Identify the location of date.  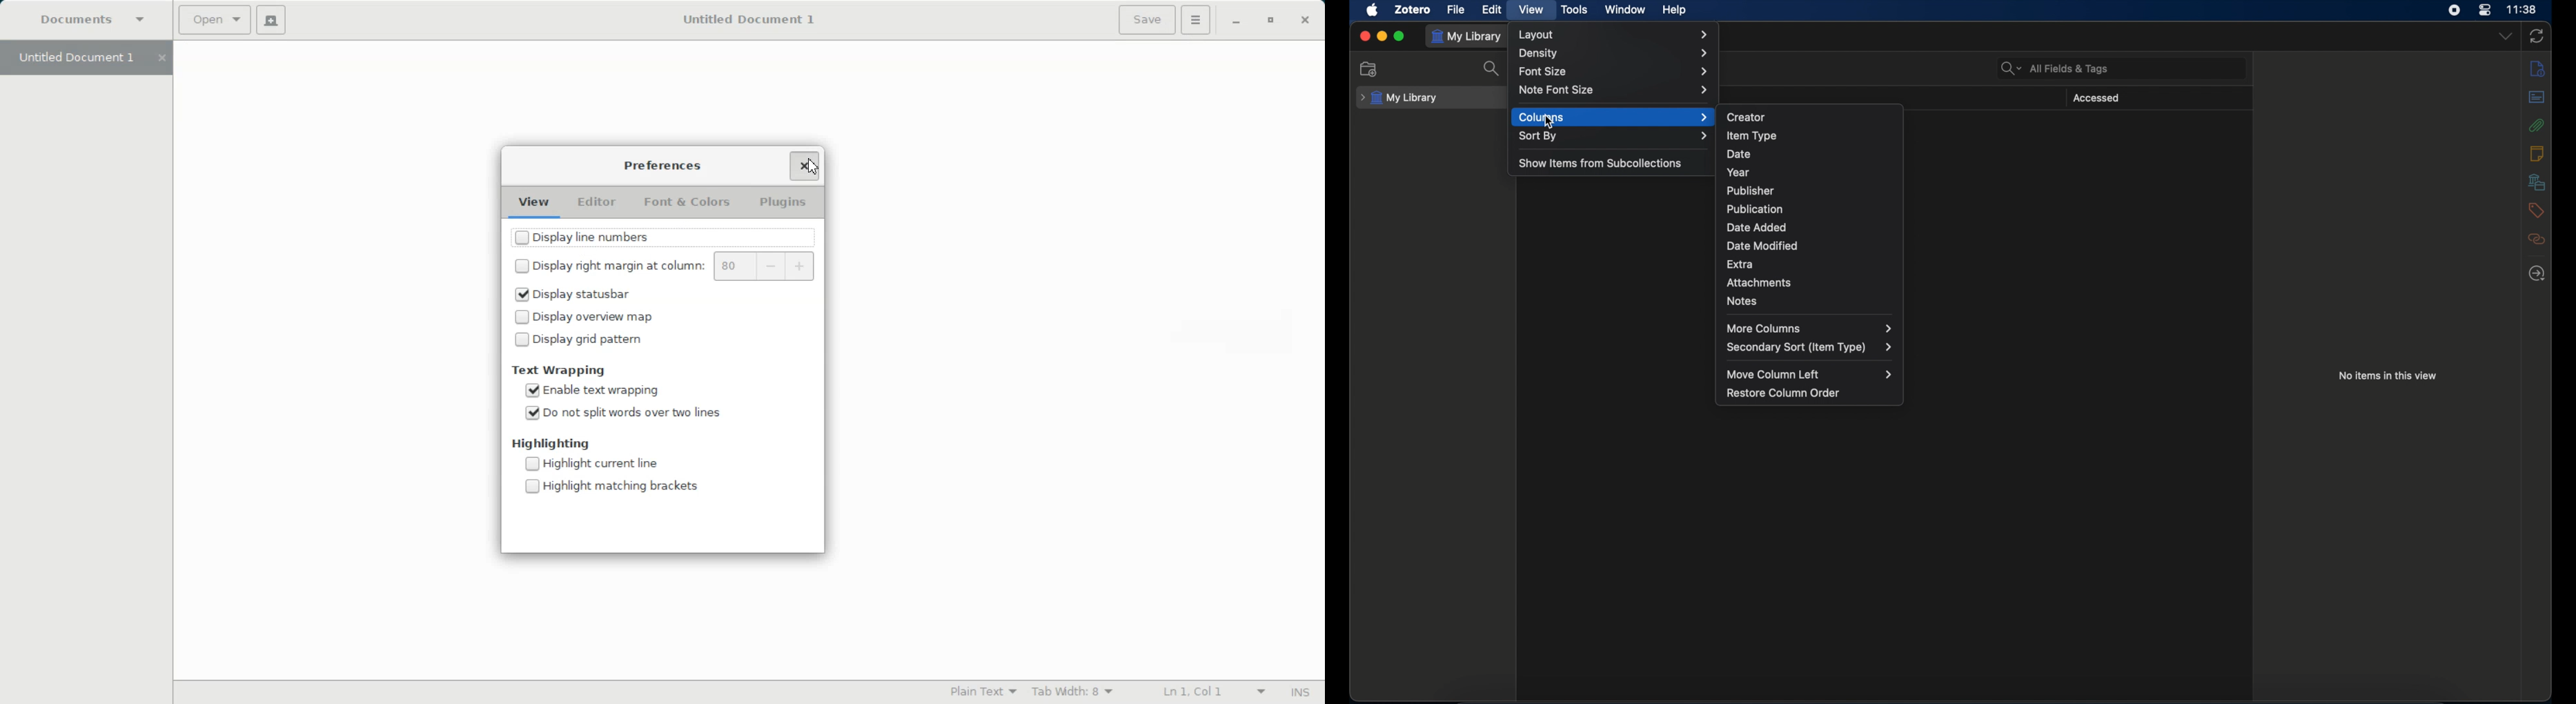
(1738, 154).